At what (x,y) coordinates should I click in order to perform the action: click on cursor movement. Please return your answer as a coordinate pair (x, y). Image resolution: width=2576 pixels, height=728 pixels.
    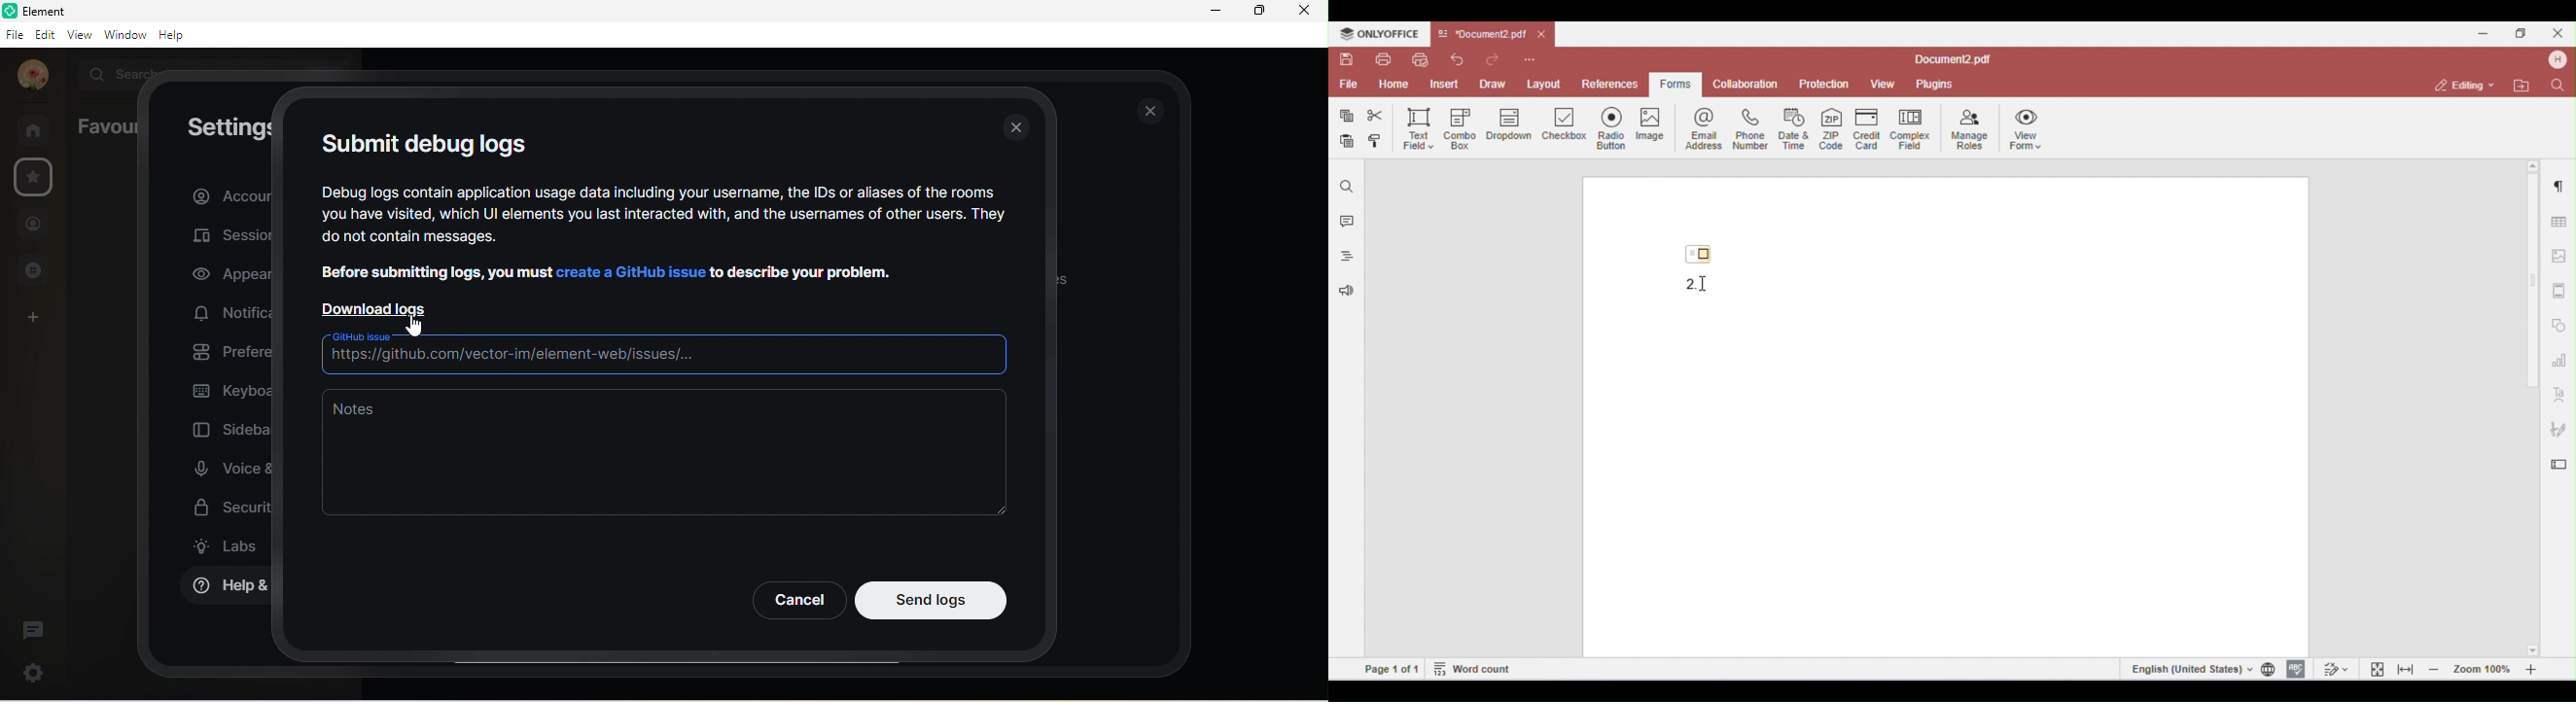
    Looking at the image, I should click on (413, 327).